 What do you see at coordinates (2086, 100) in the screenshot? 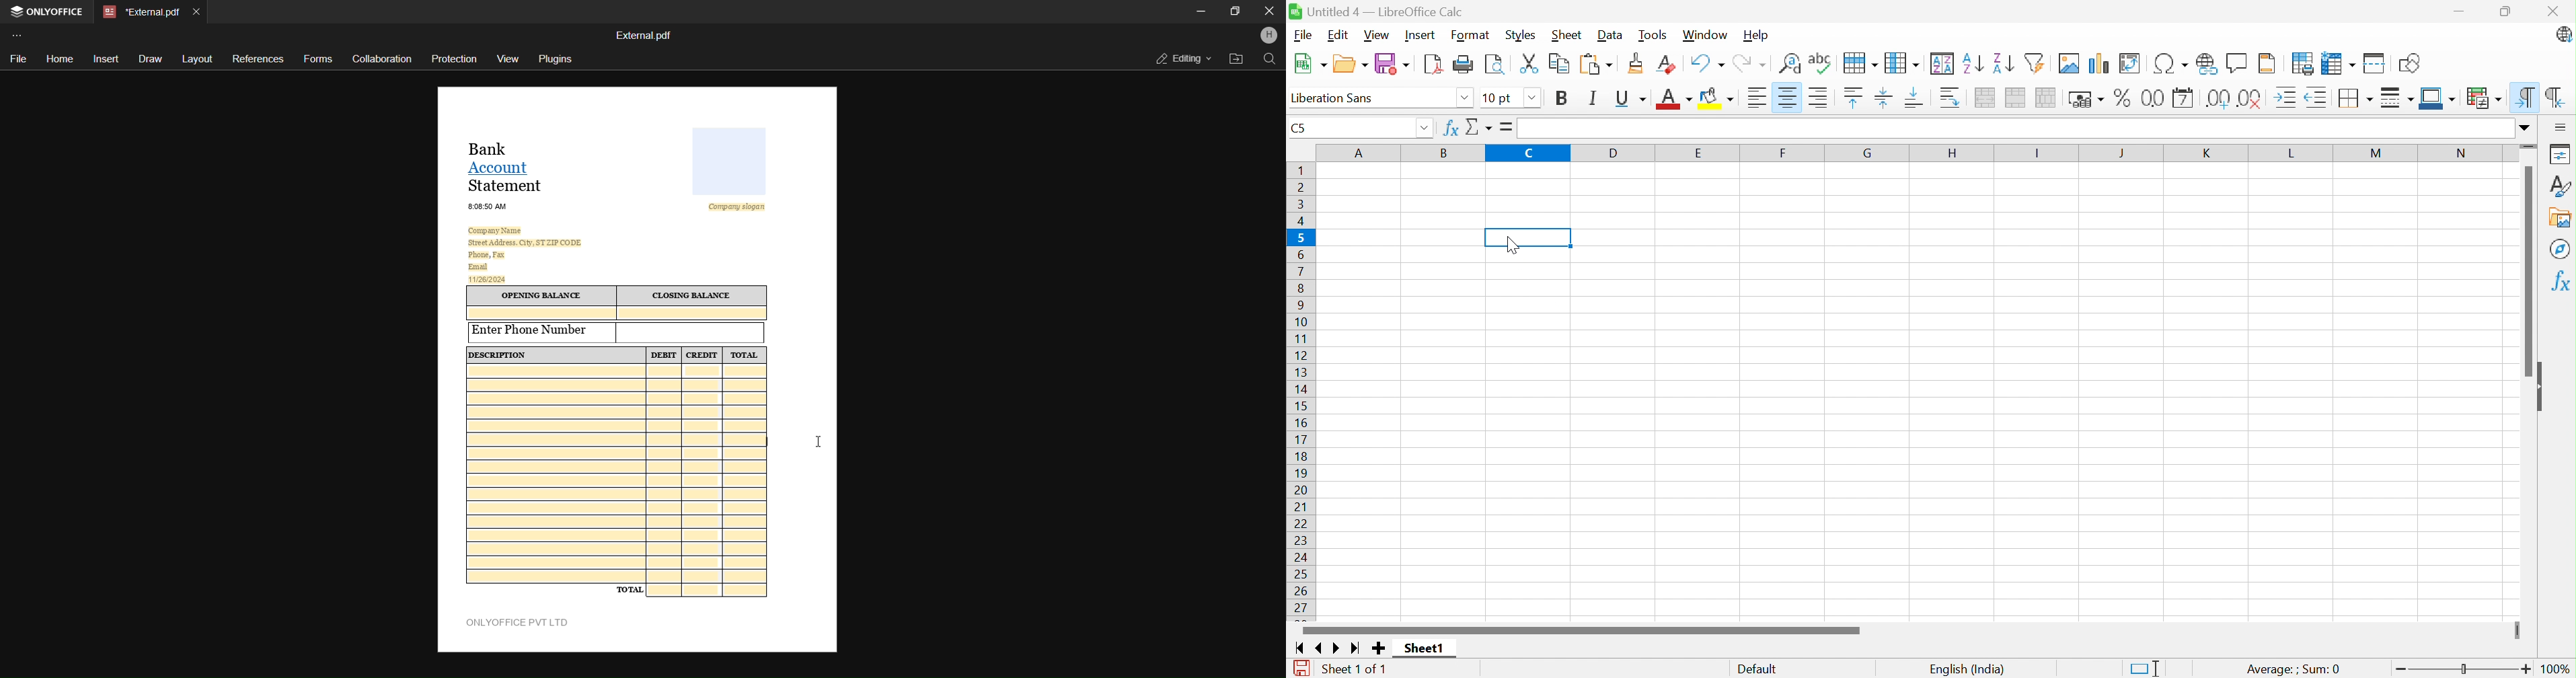
I see `Format as Currency` at bounding box center [2086, 100].